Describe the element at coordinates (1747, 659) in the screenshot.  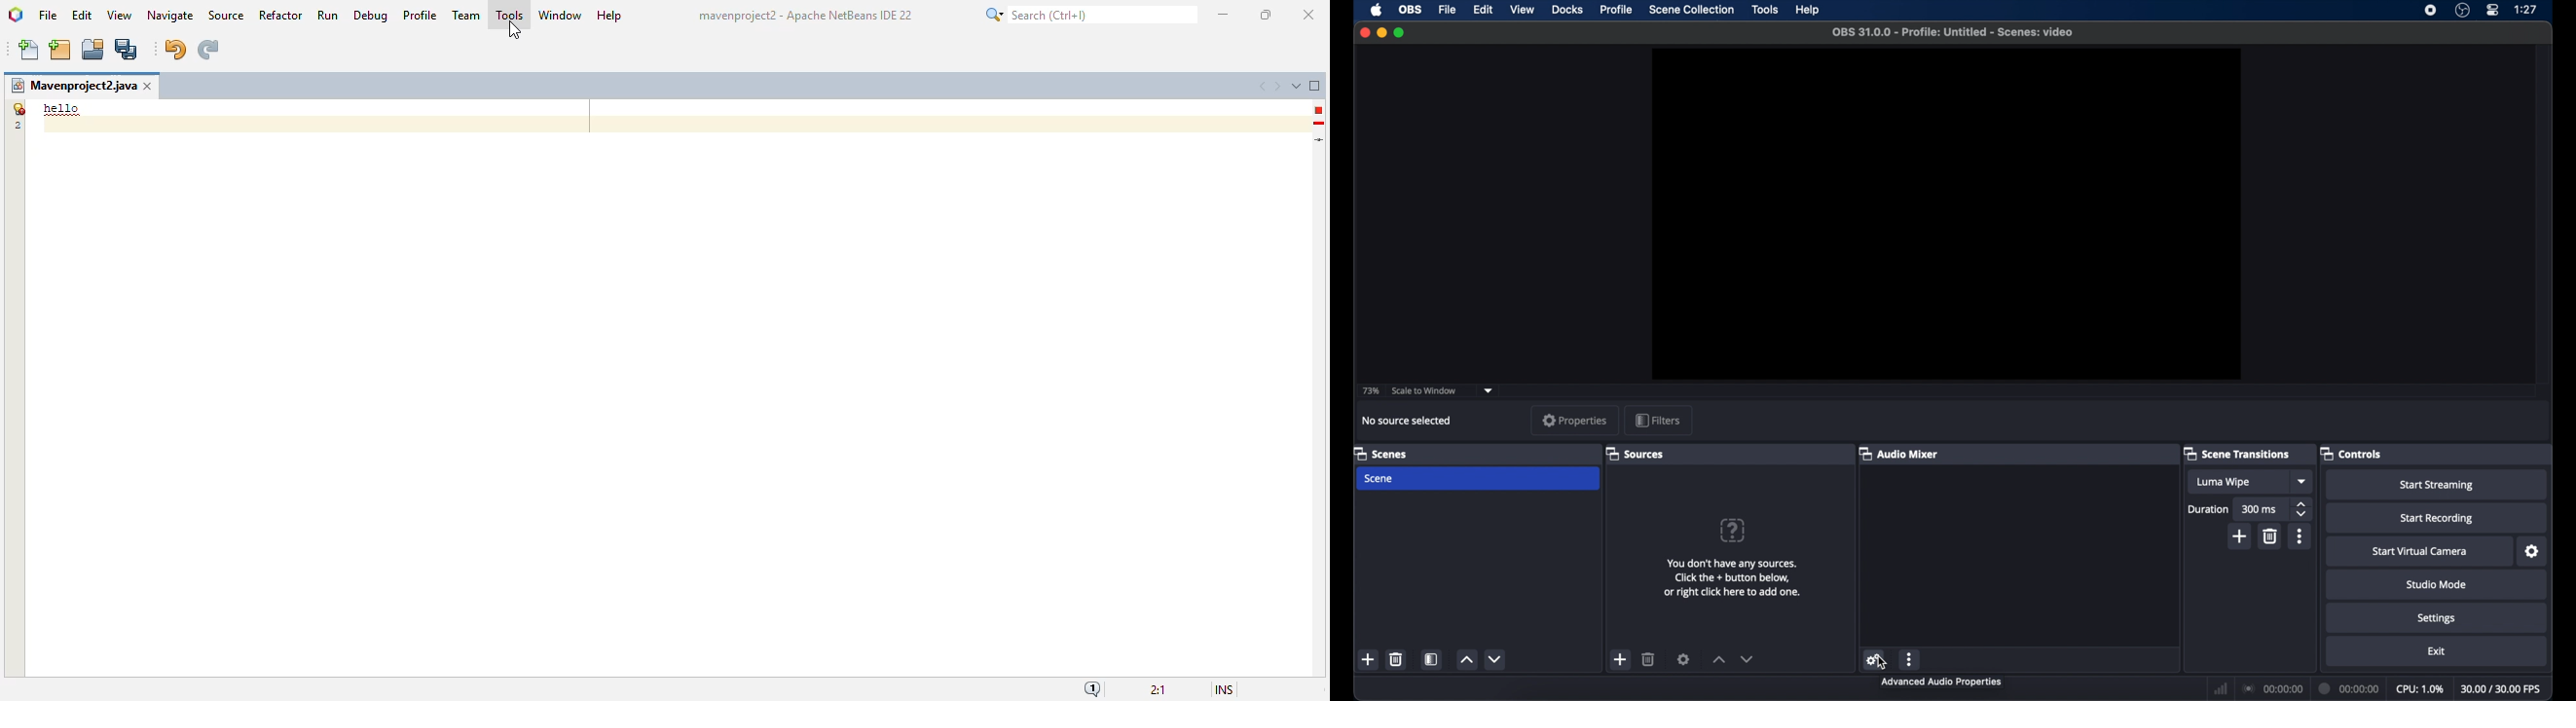
I see `decrement` at that location.